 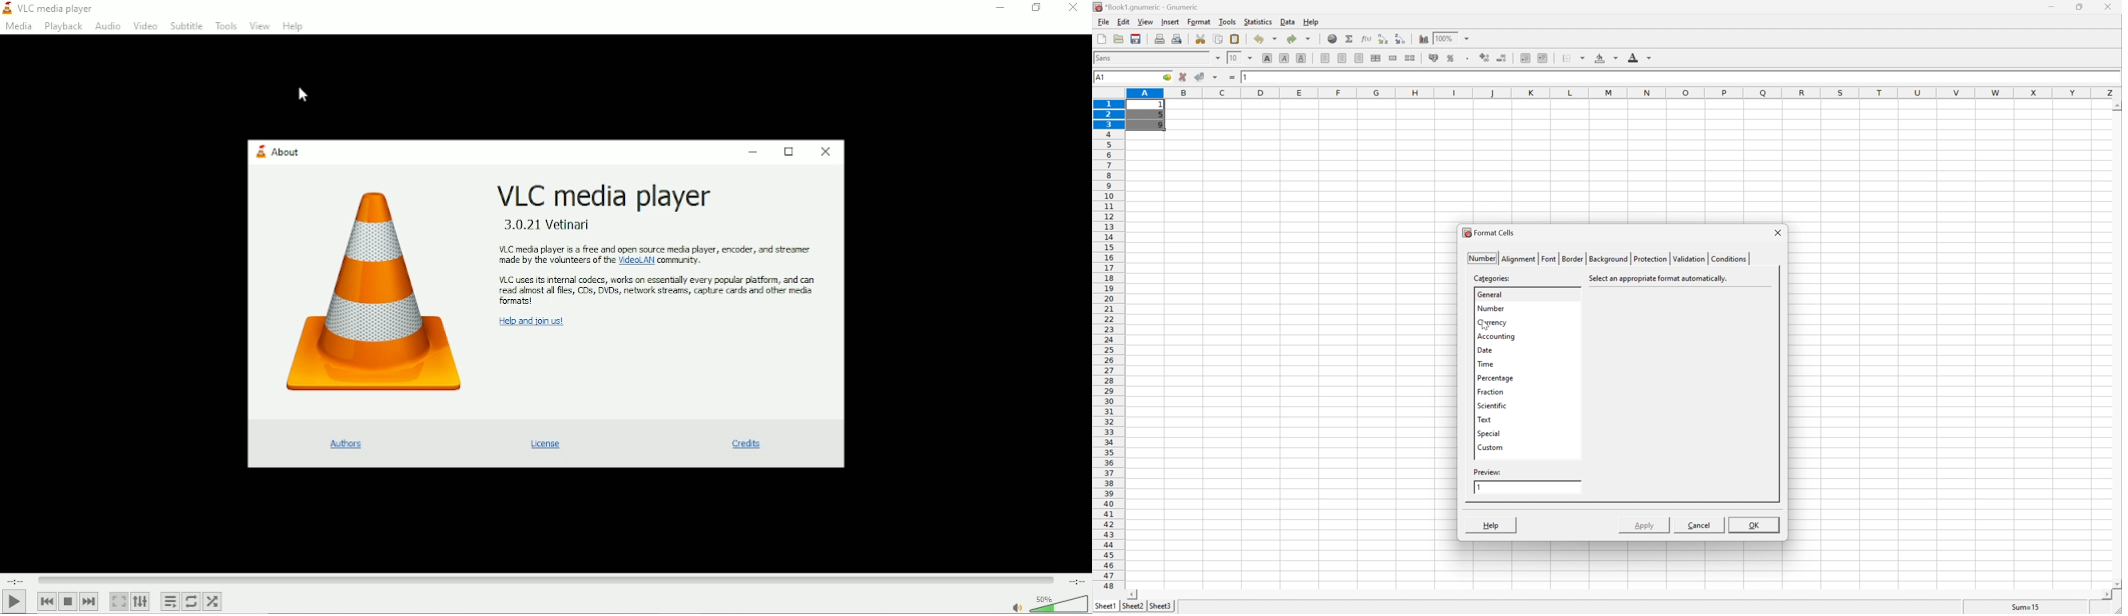 I want to click on Tools, so click(x=223, y=24).